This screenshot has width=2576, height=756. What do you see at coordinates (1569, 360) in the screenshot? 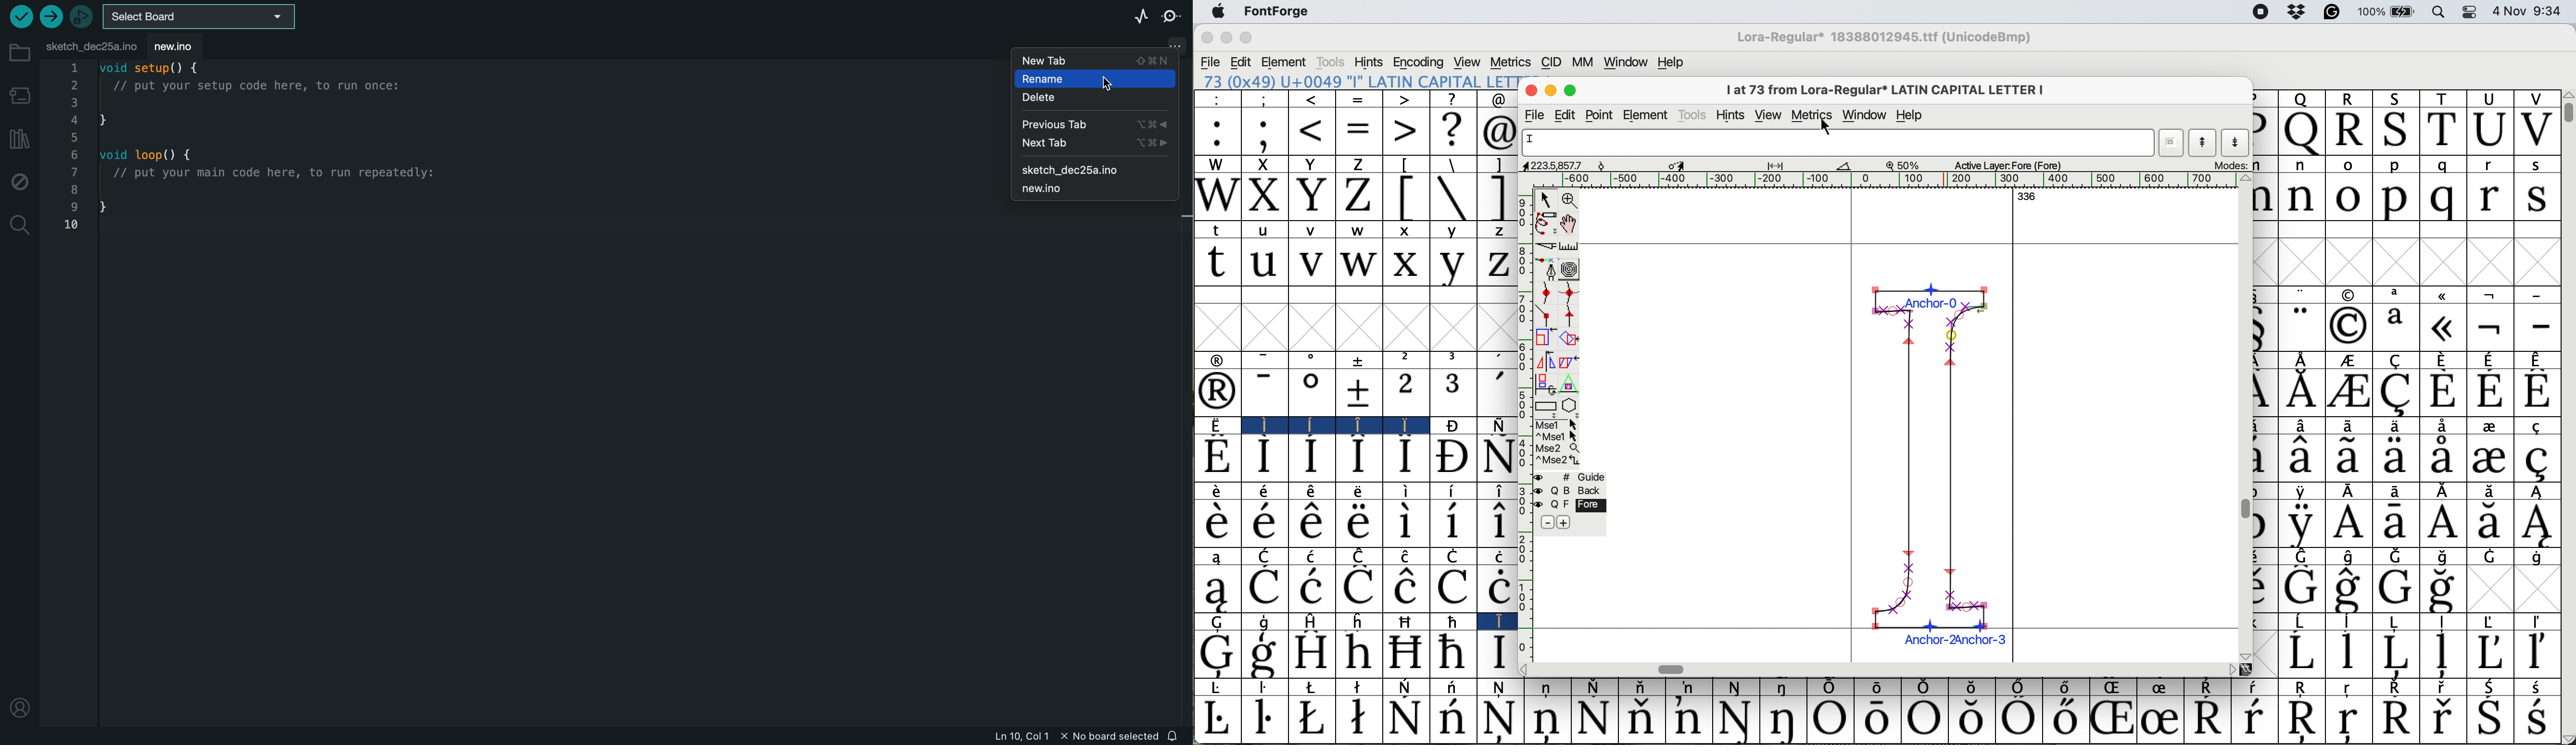
I see `skew the selection` at bounding box center [1569, 360].